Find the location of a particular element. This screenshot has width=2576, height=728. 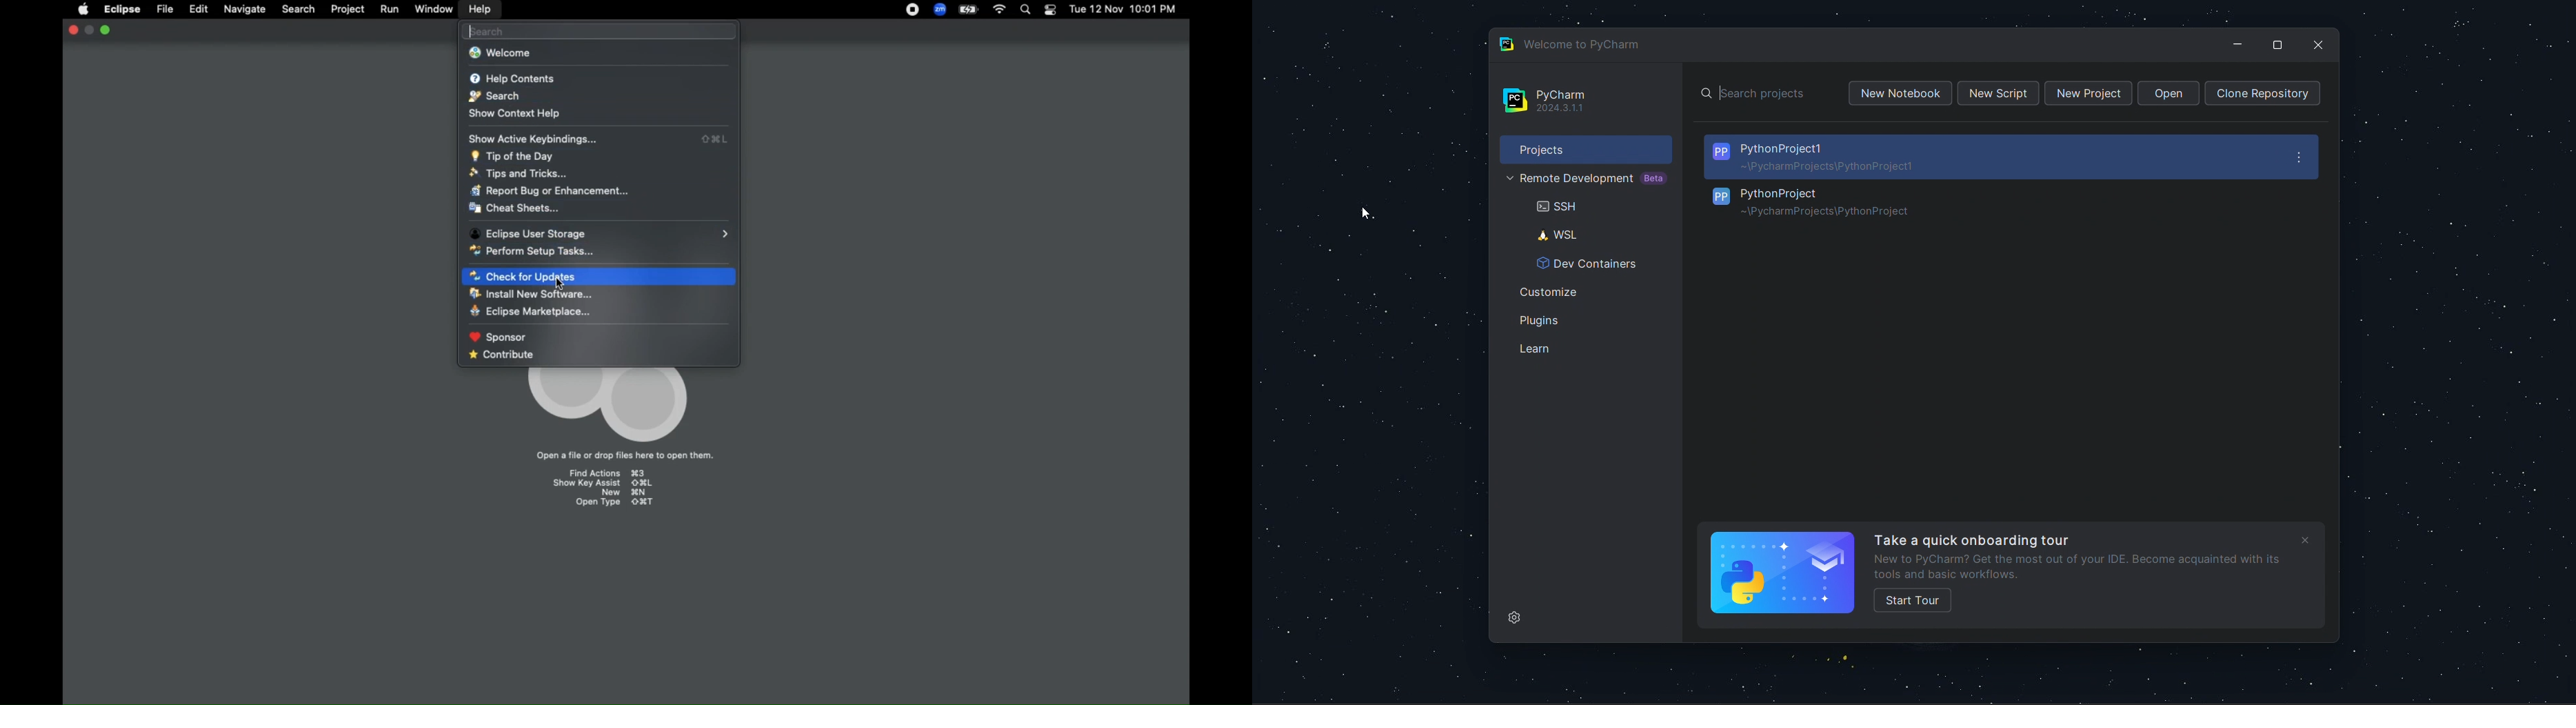

Project Path is located at coordinates (1829, 213).